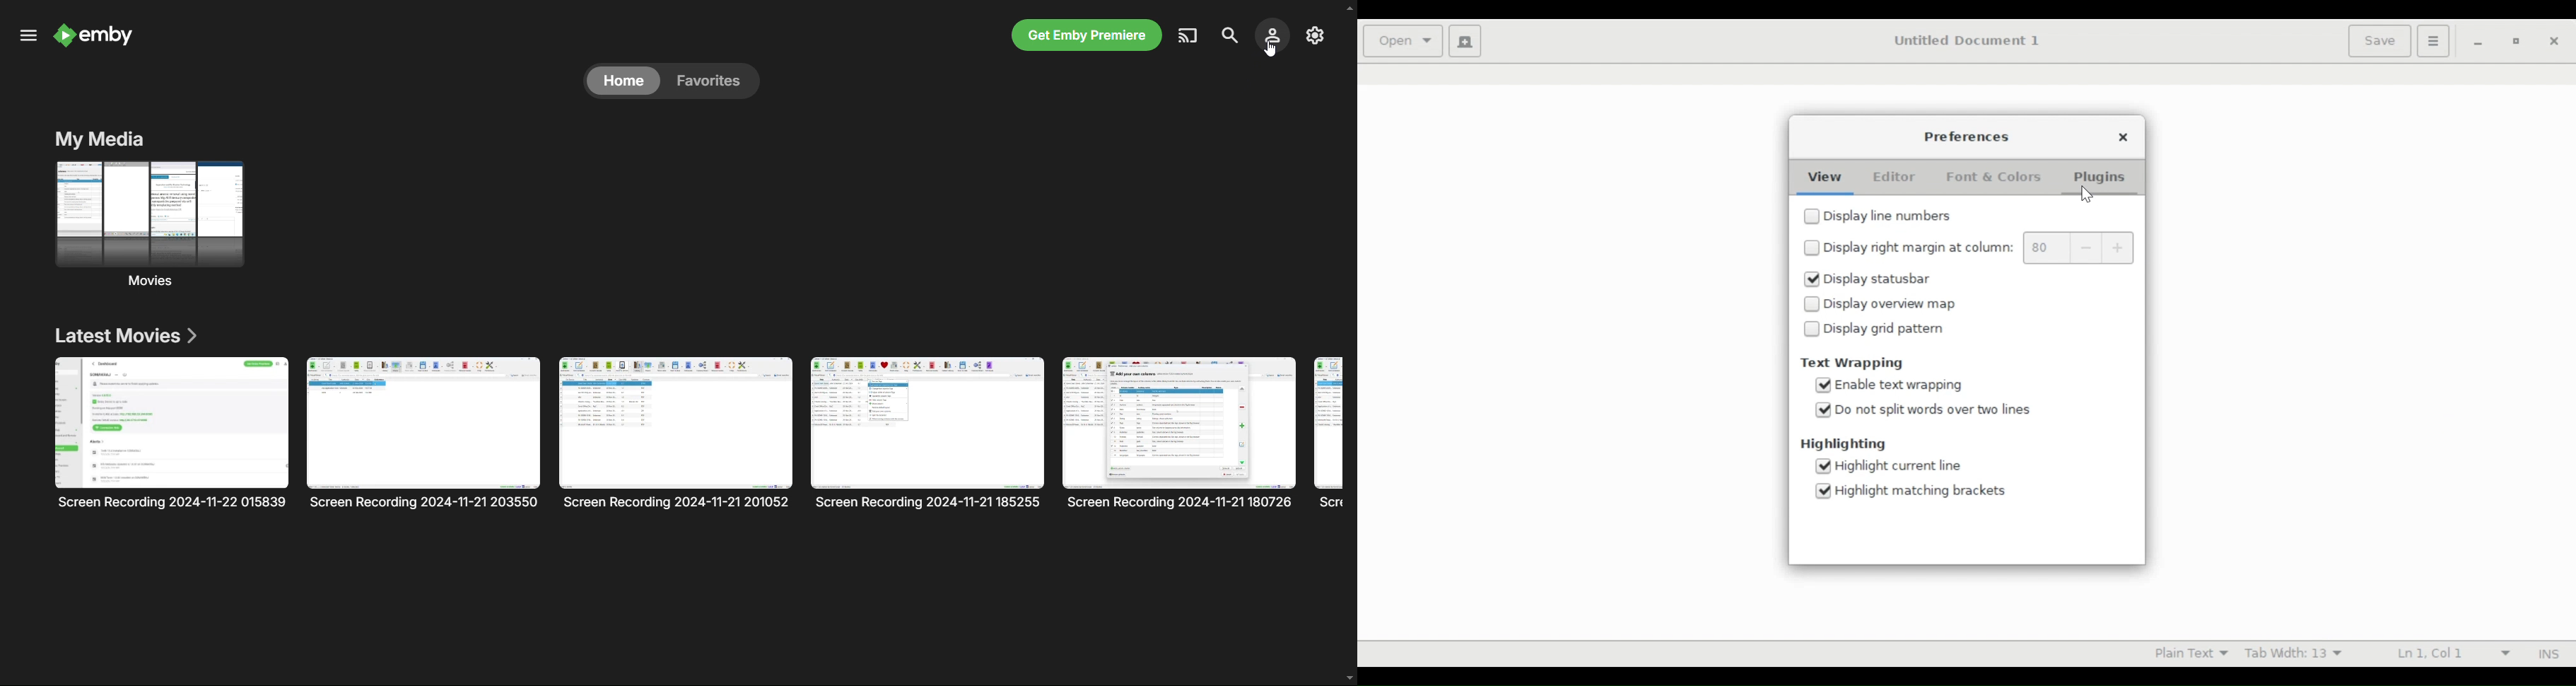  I want to click on play on another device, so click(1190, 35).